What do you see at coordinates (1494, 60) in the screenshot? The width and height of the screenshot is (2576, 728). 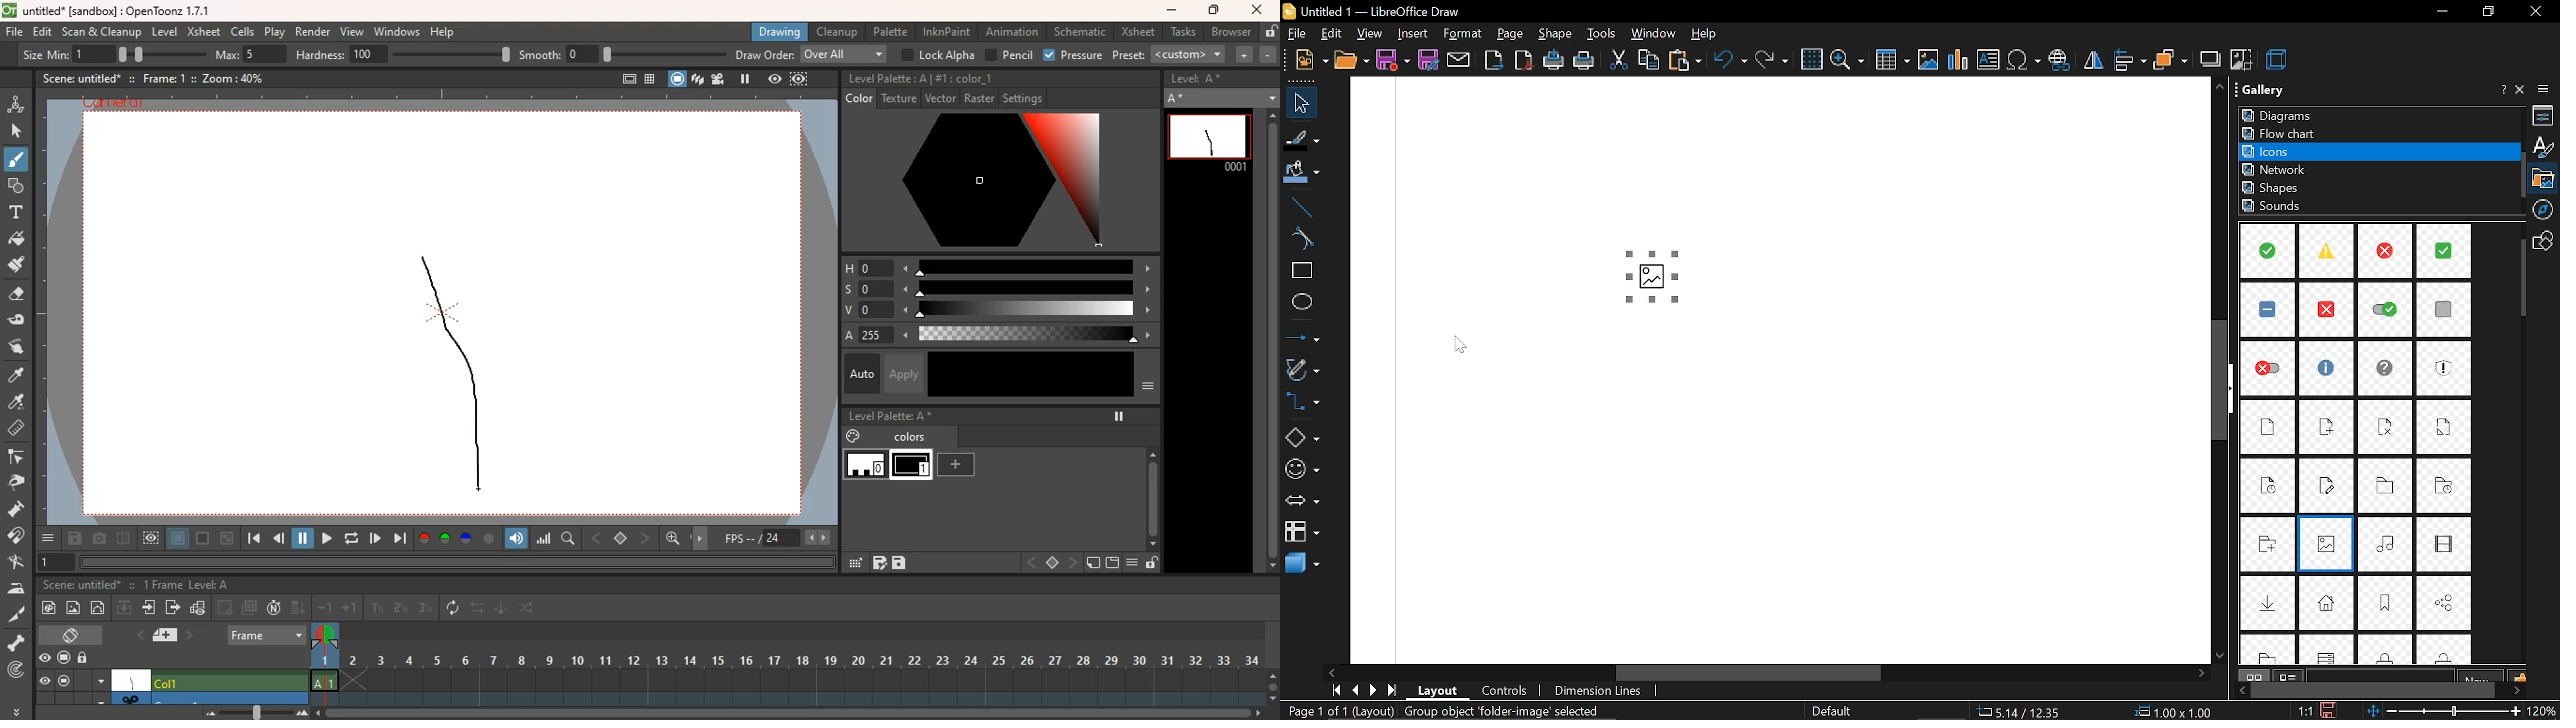 I see `export` at bounding box center [1494, 60].